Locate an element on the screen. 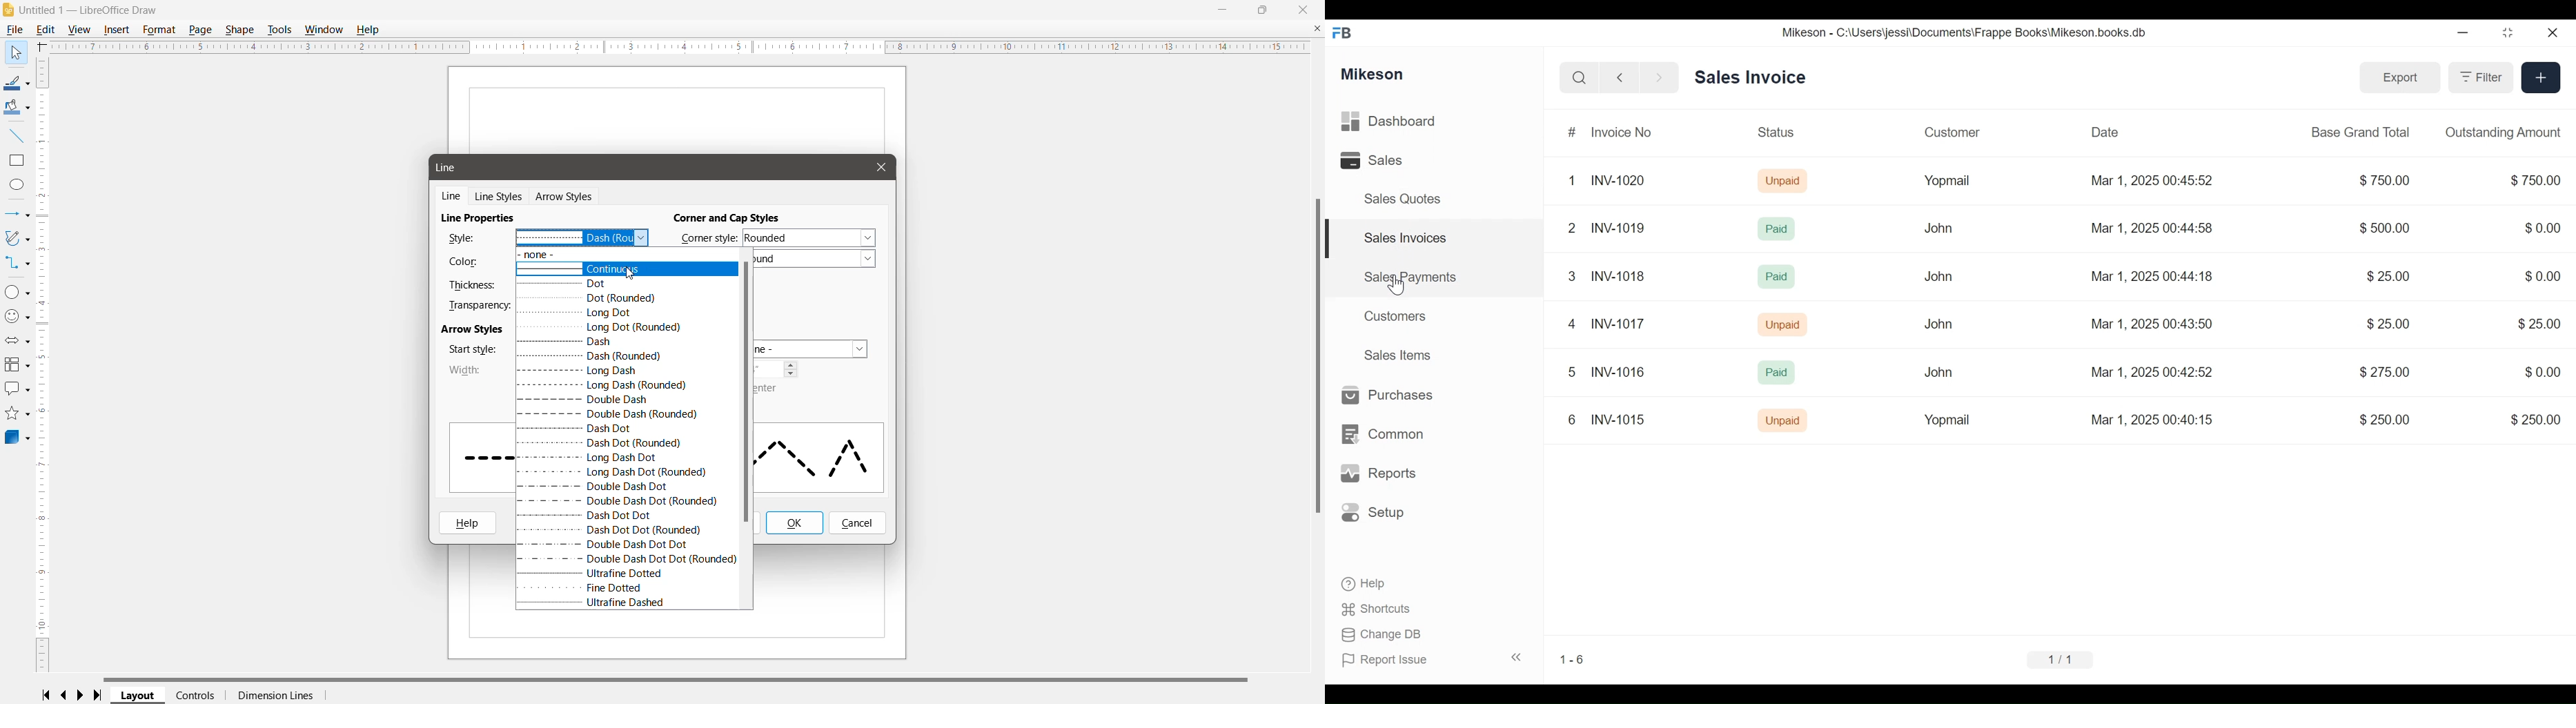  Window is located at coordinates (322, 30).